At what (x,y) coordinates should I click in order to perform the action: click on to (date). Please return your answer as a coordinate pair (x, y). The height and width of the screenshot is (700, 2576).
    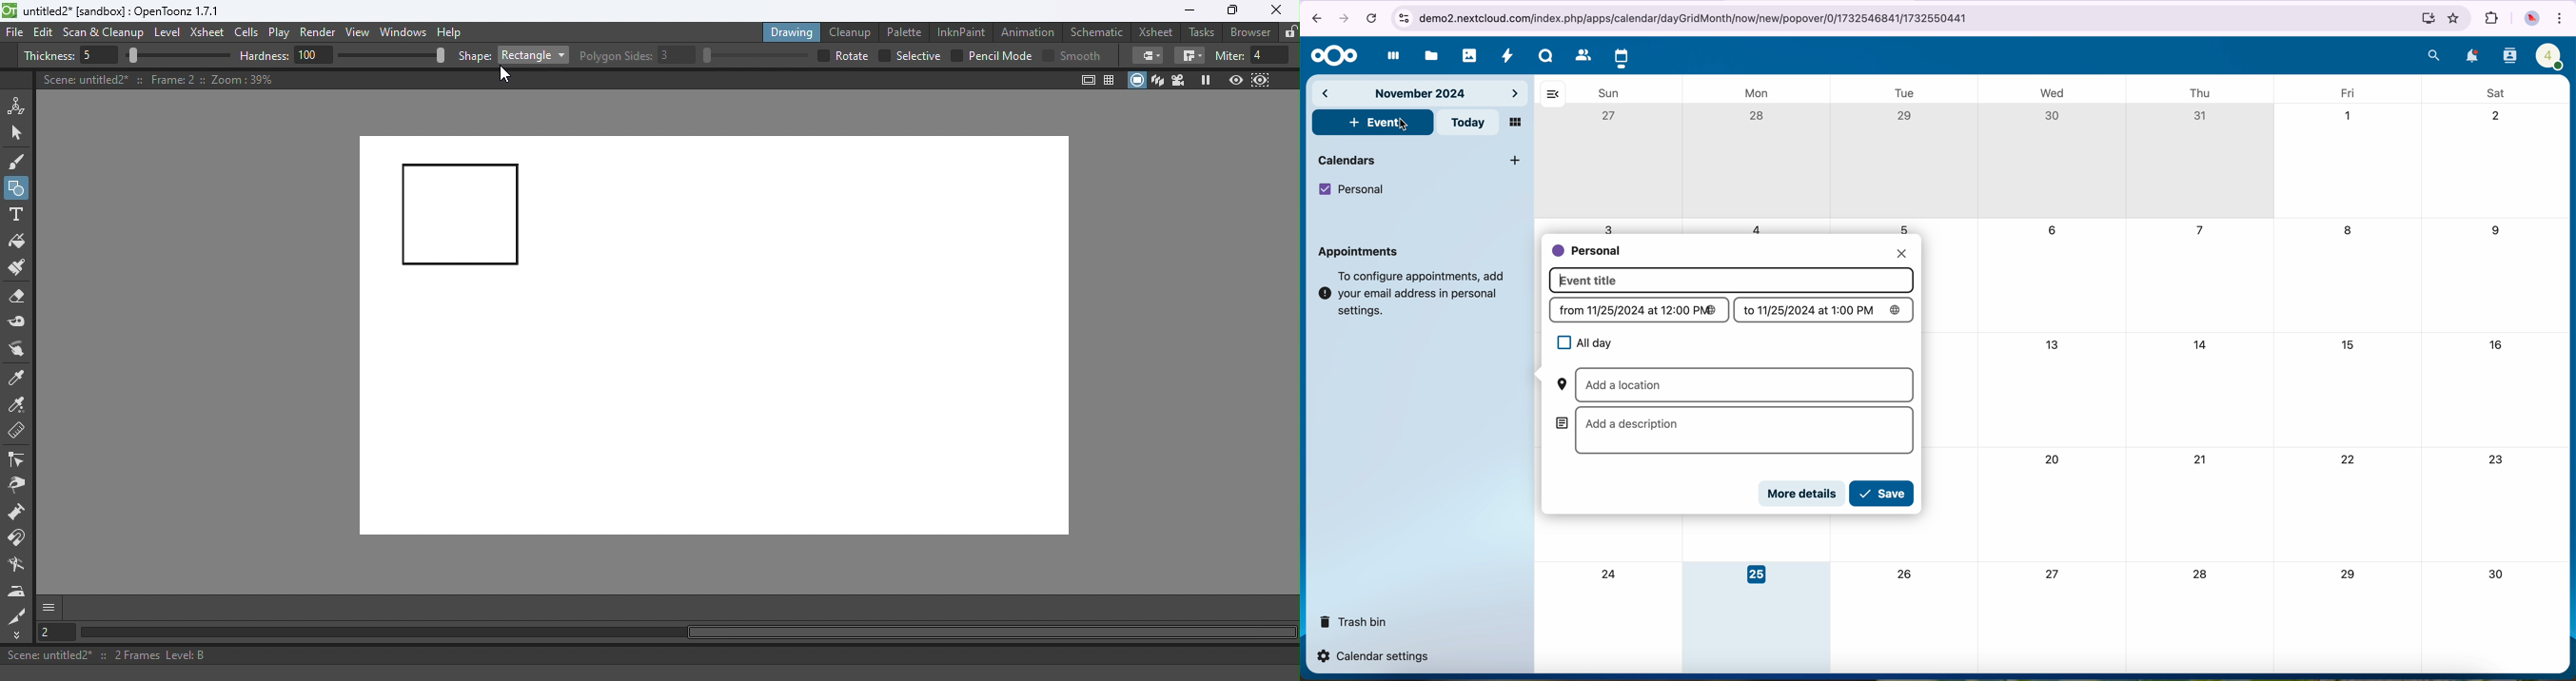
    Looking at the image, I should click on (1826, 311).